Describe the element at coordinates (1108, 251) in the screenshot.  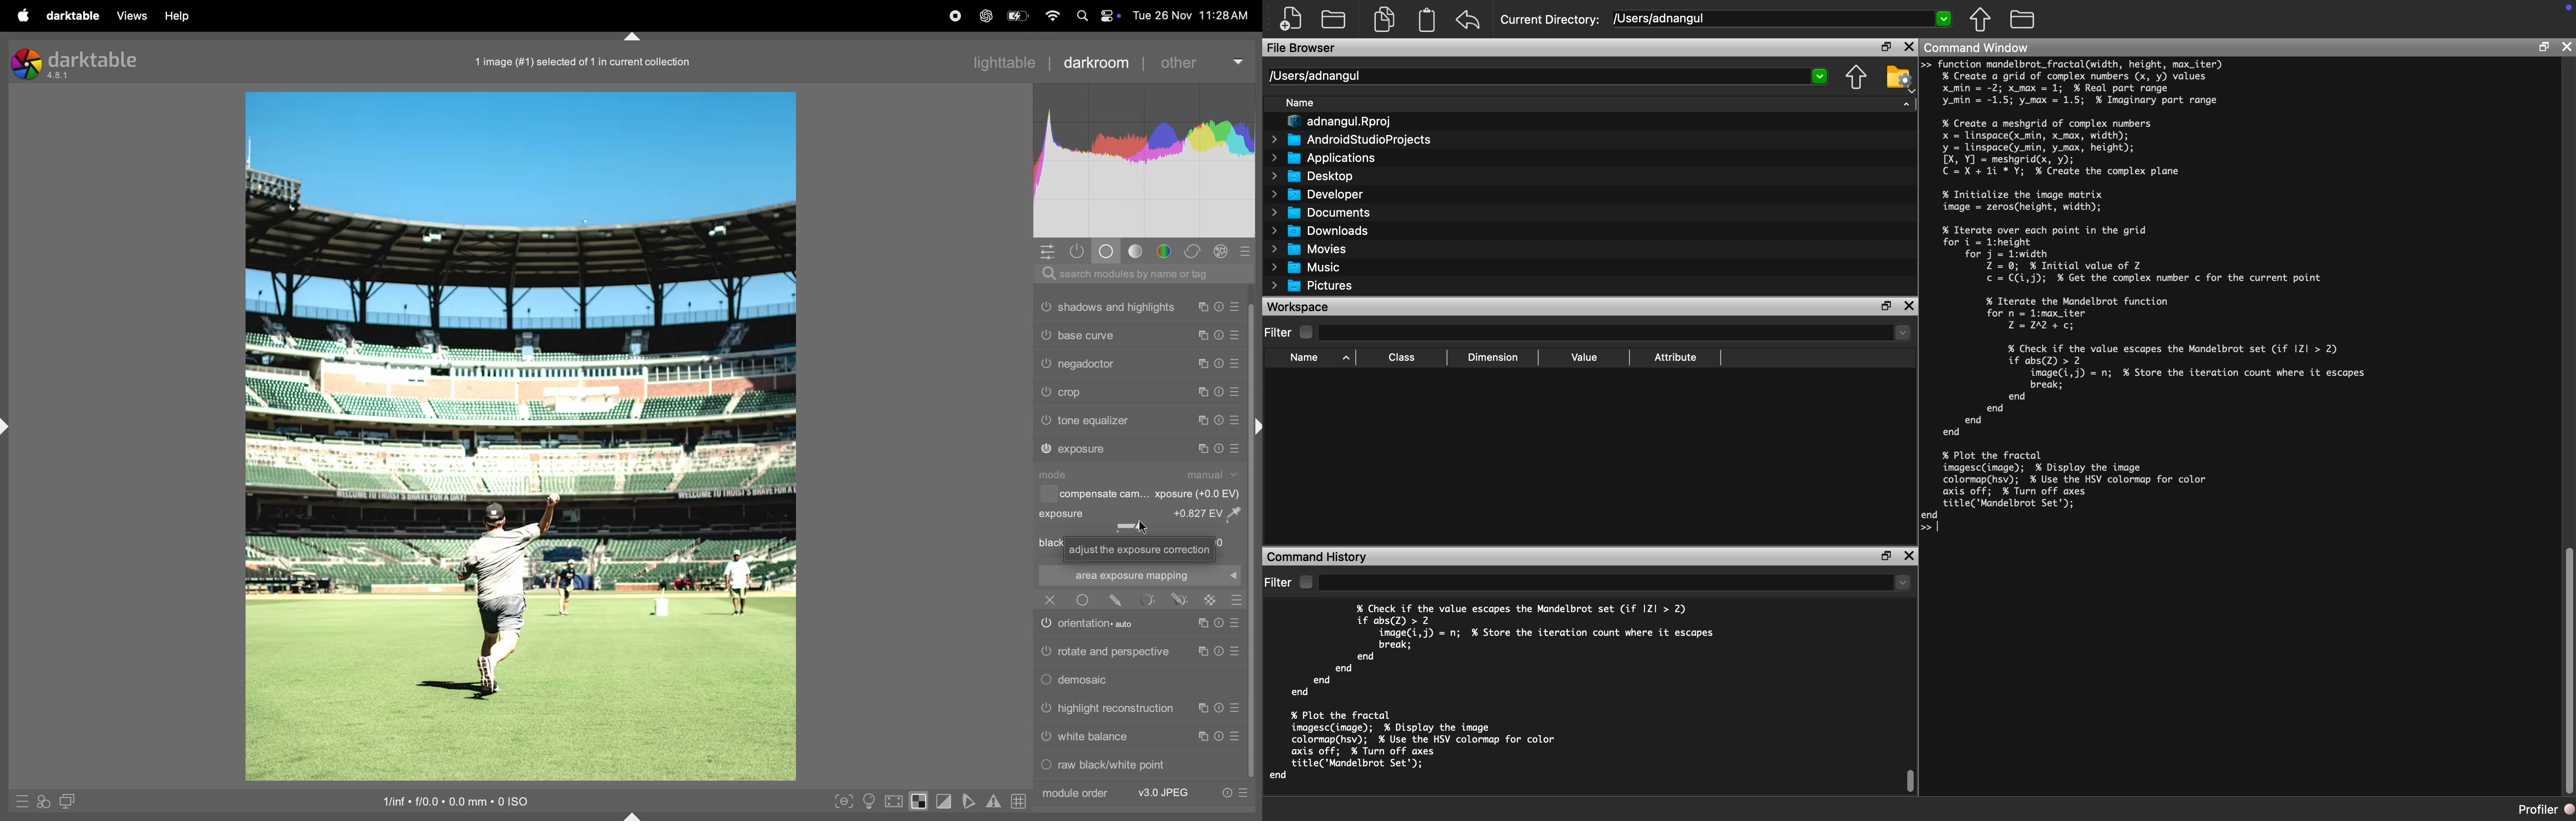
I see `base` at that location.